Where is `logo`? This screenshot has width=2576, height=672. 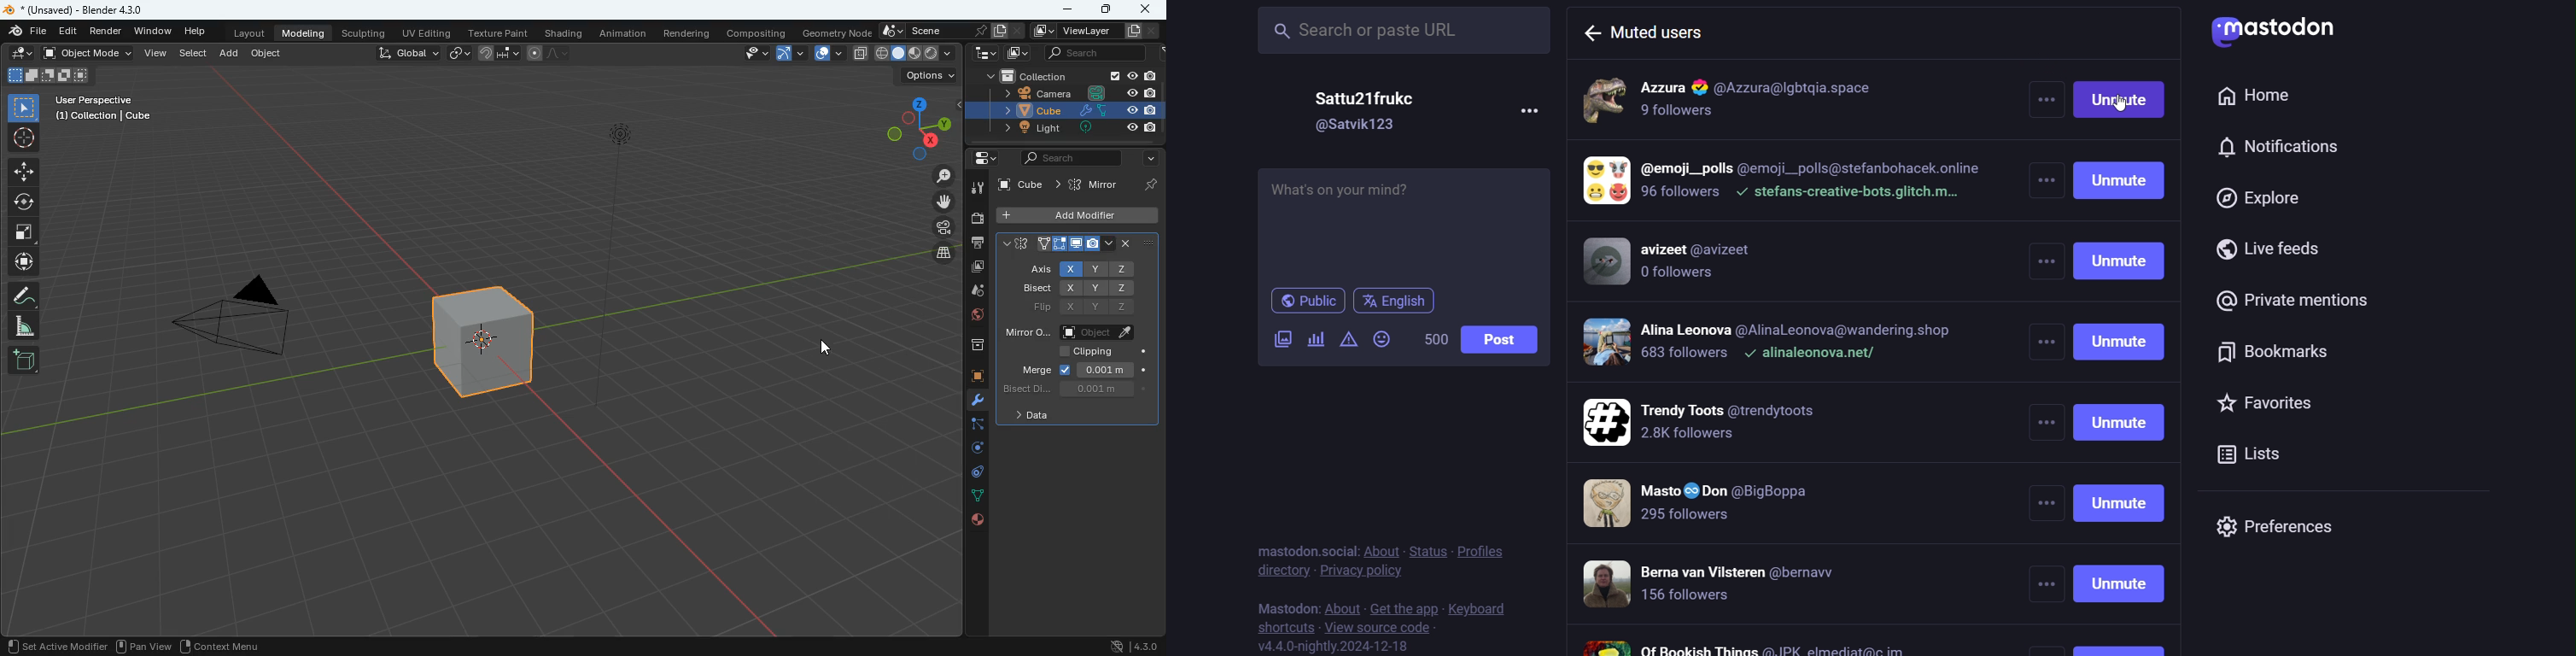
logo is located at coordinates (2278, 33).